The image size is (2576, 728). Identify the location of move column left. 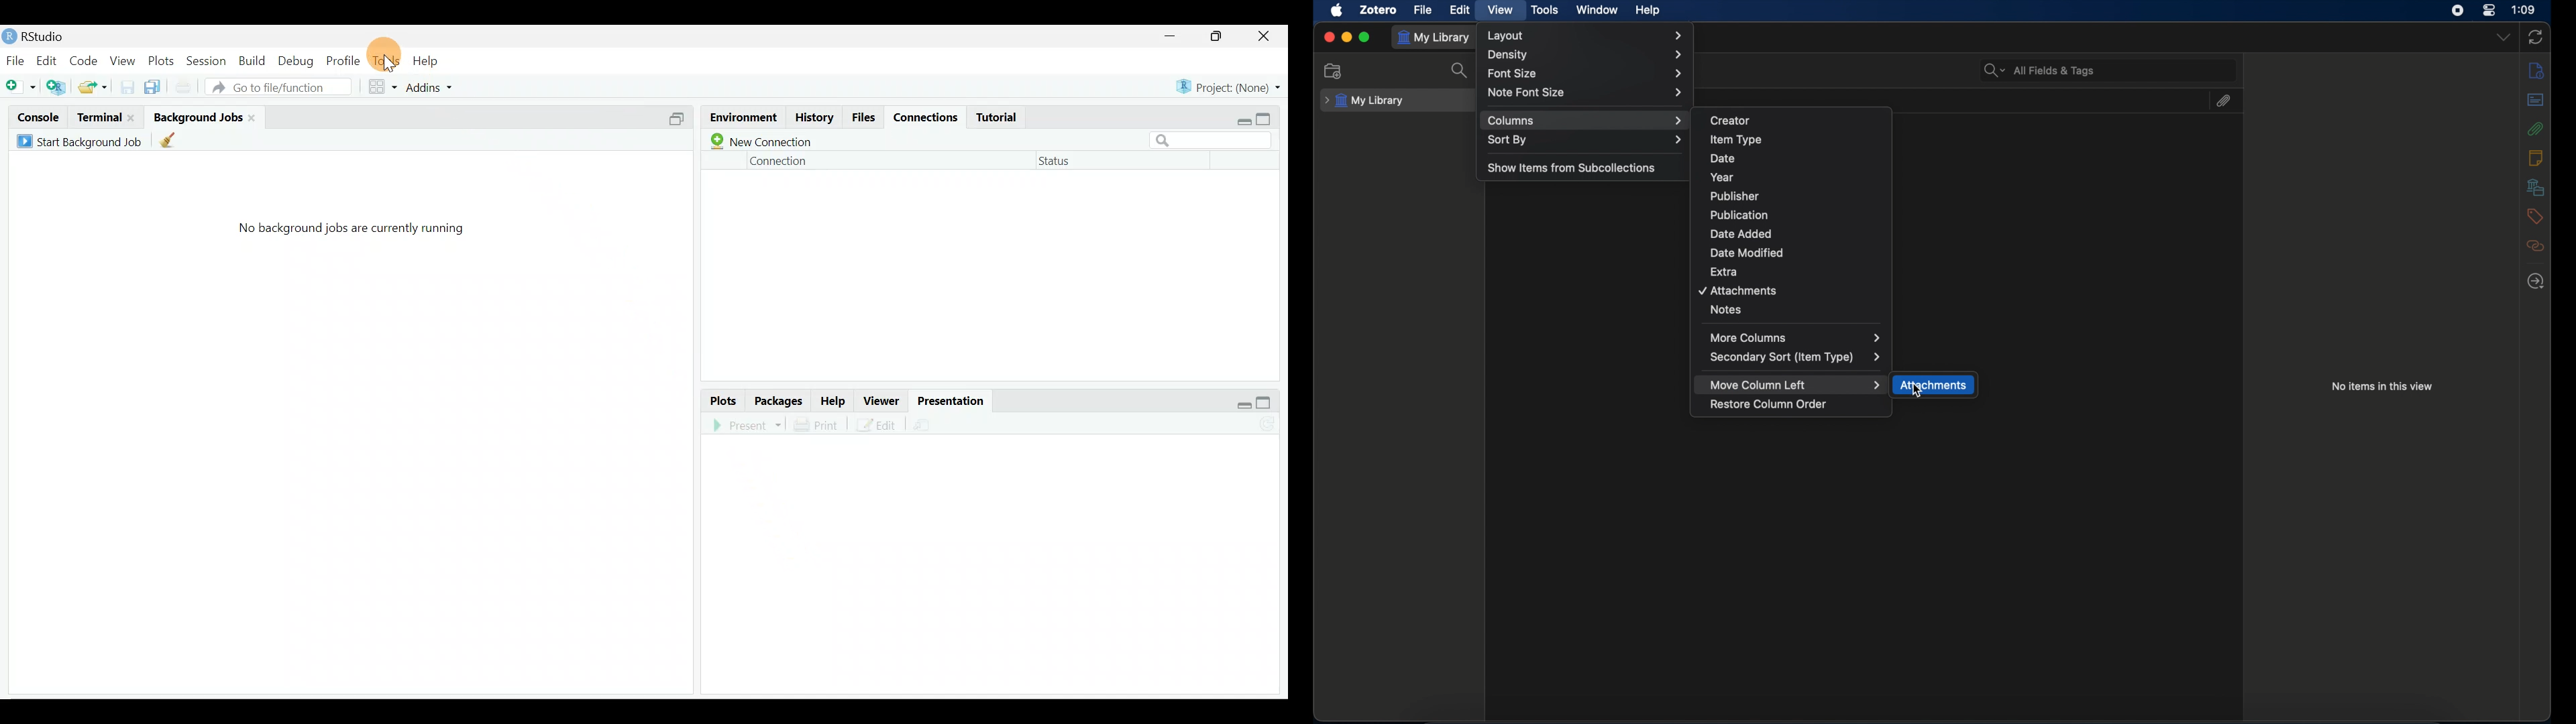
(1795, 385).